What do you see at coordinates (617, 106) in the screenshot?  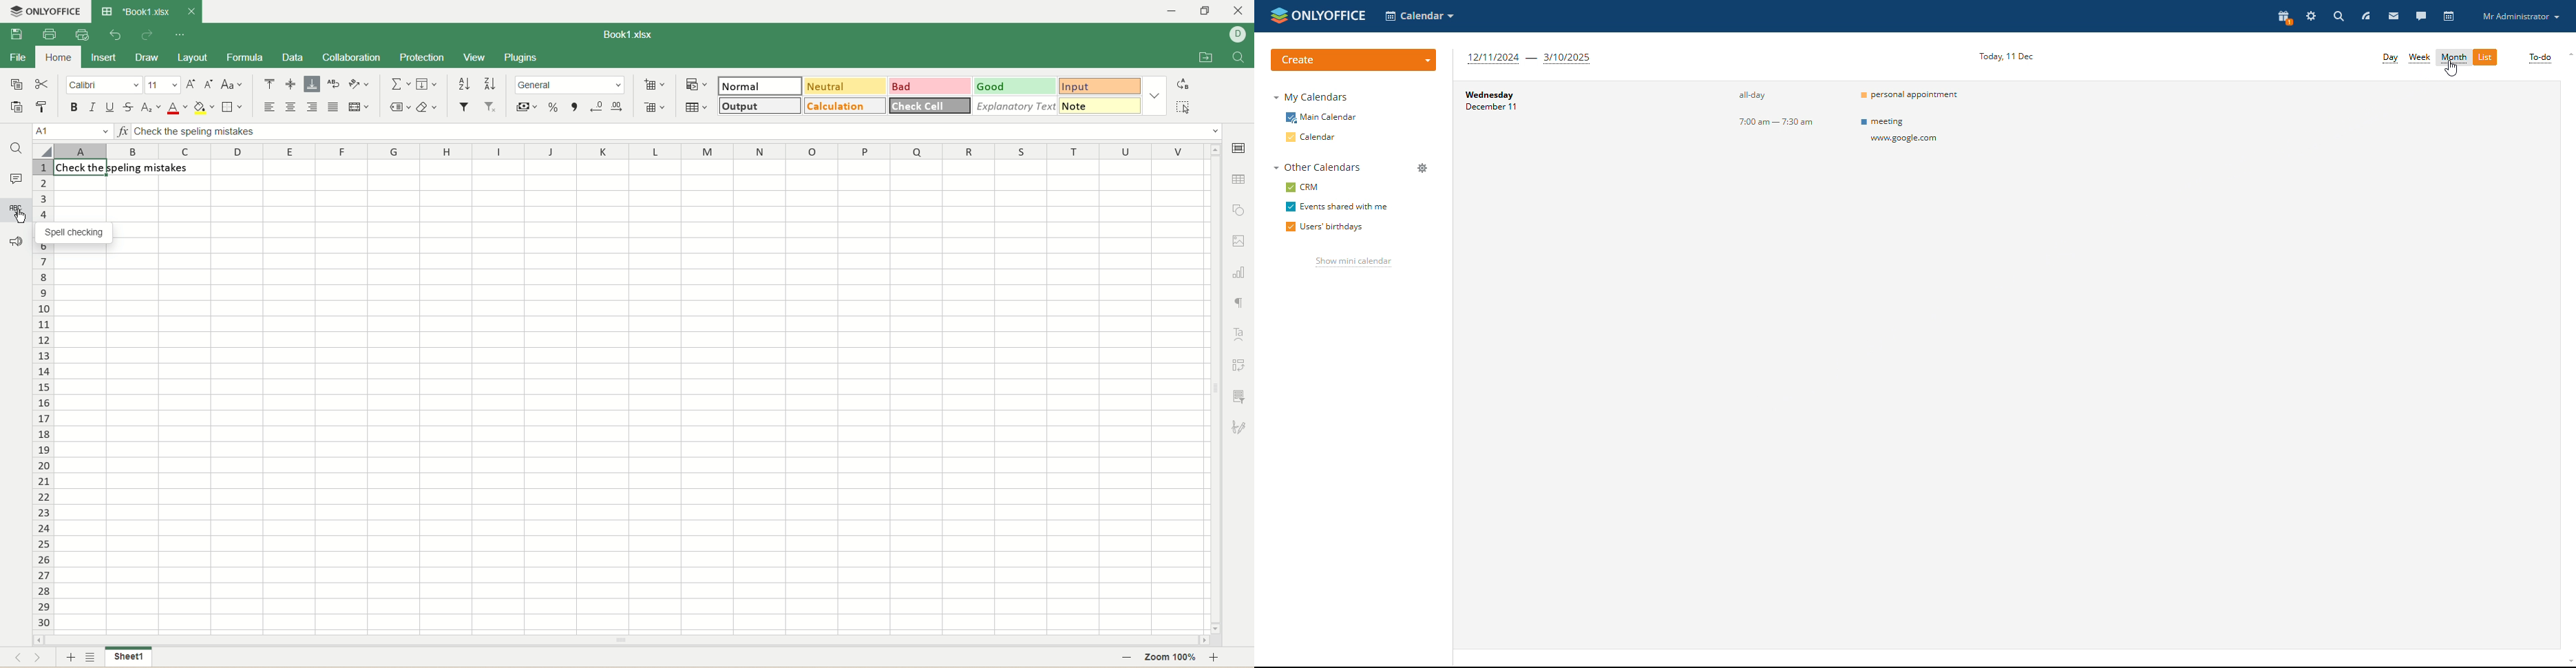 I see `increase decimal` at bounding box center [617, 106].